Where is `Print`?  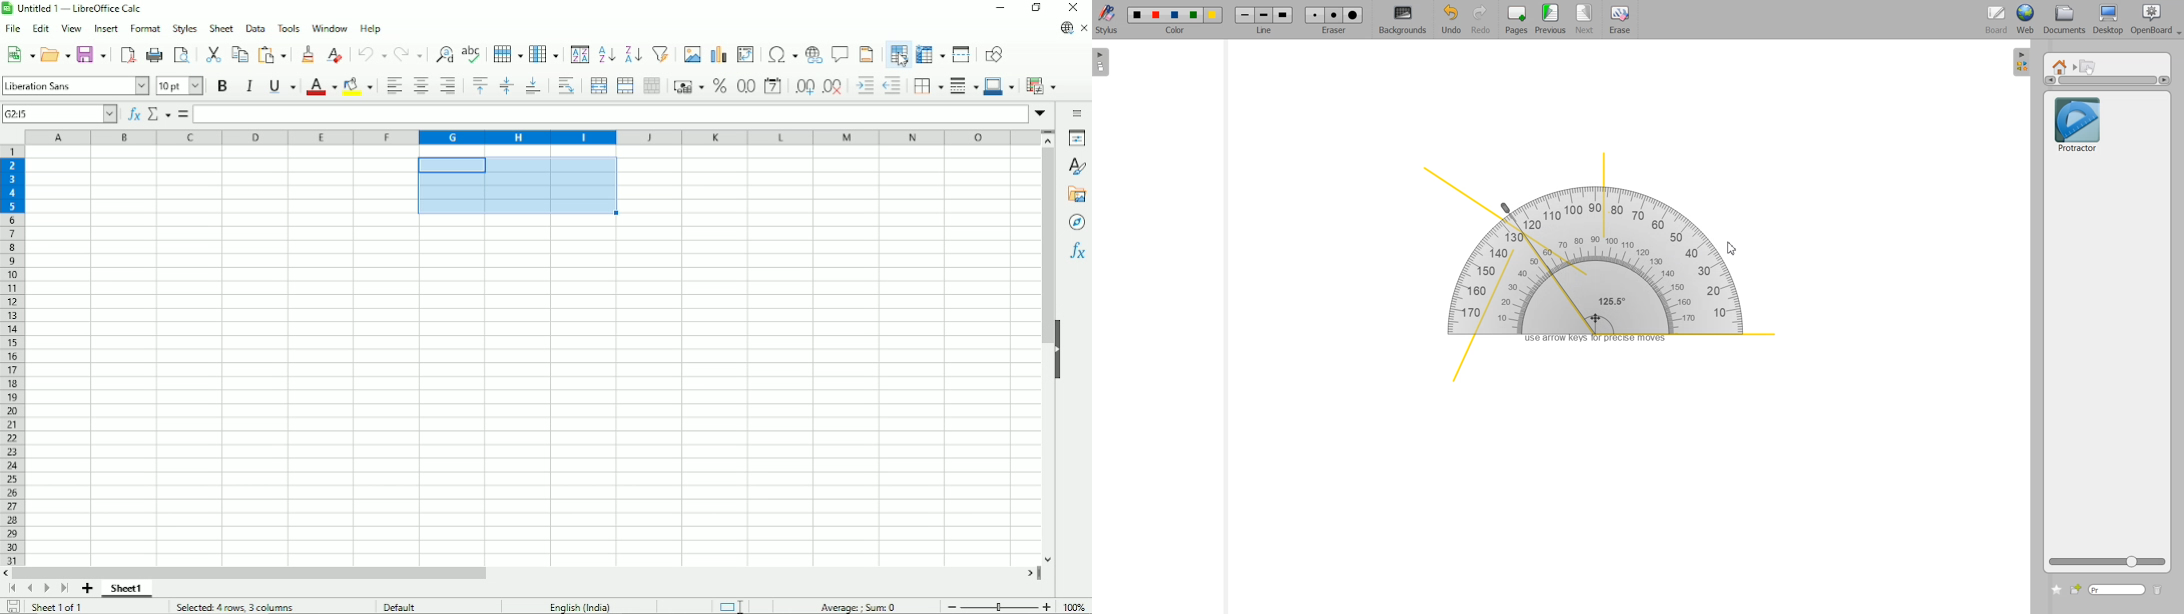
Print is located at coordinates (154, 55).